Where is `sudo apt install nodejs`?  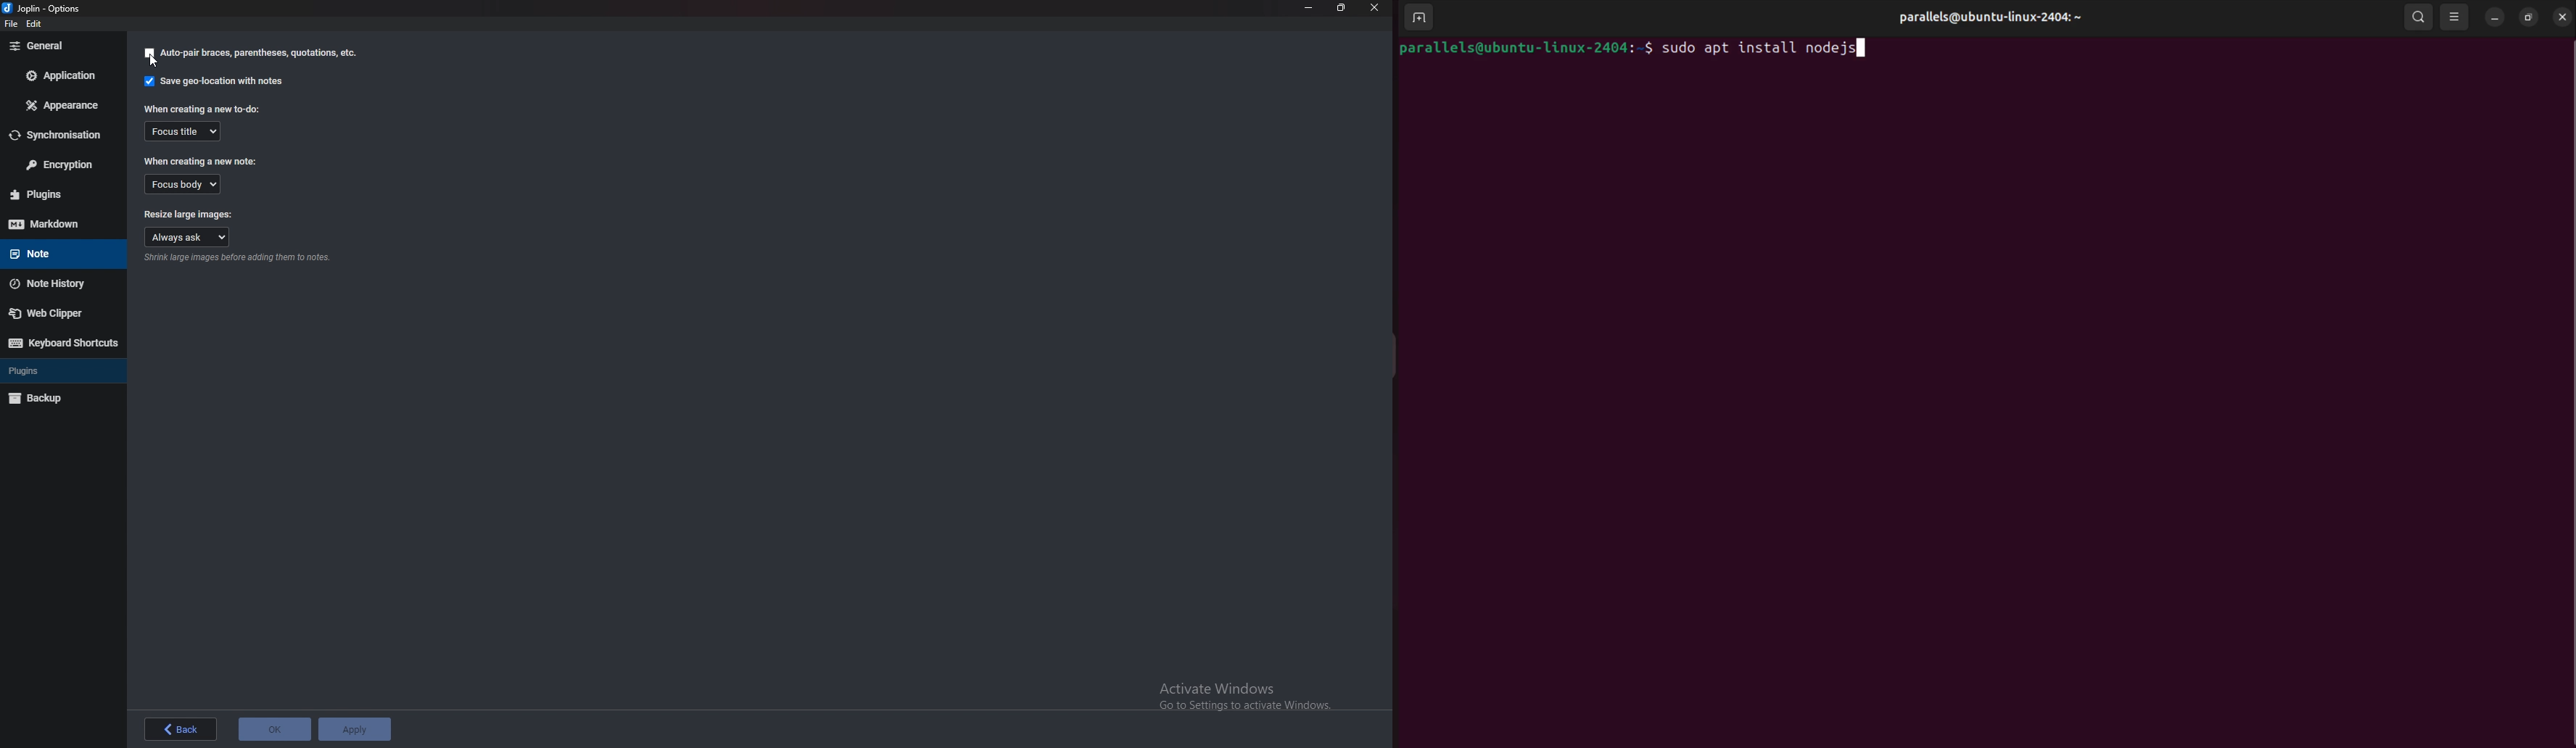
sudo apt install nodejs is located at coordinates (1766, 47).